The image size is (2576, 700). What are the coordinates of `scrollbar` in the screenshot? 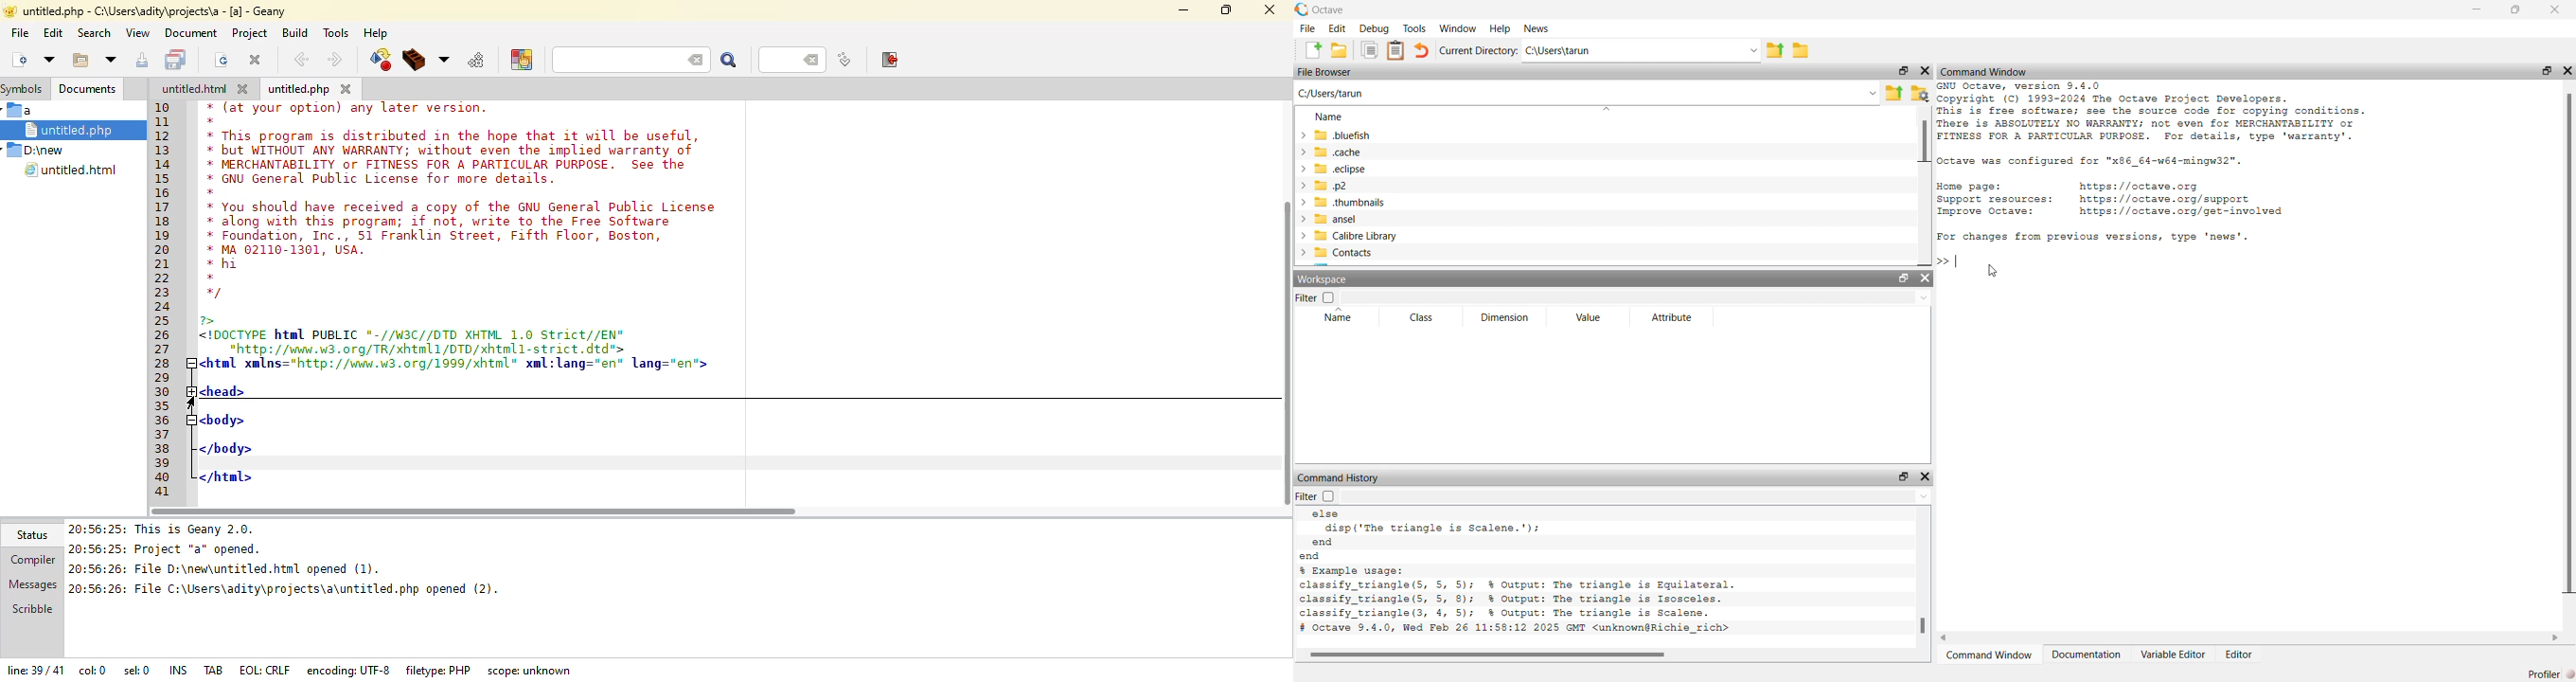 It's located at (1925, 141).